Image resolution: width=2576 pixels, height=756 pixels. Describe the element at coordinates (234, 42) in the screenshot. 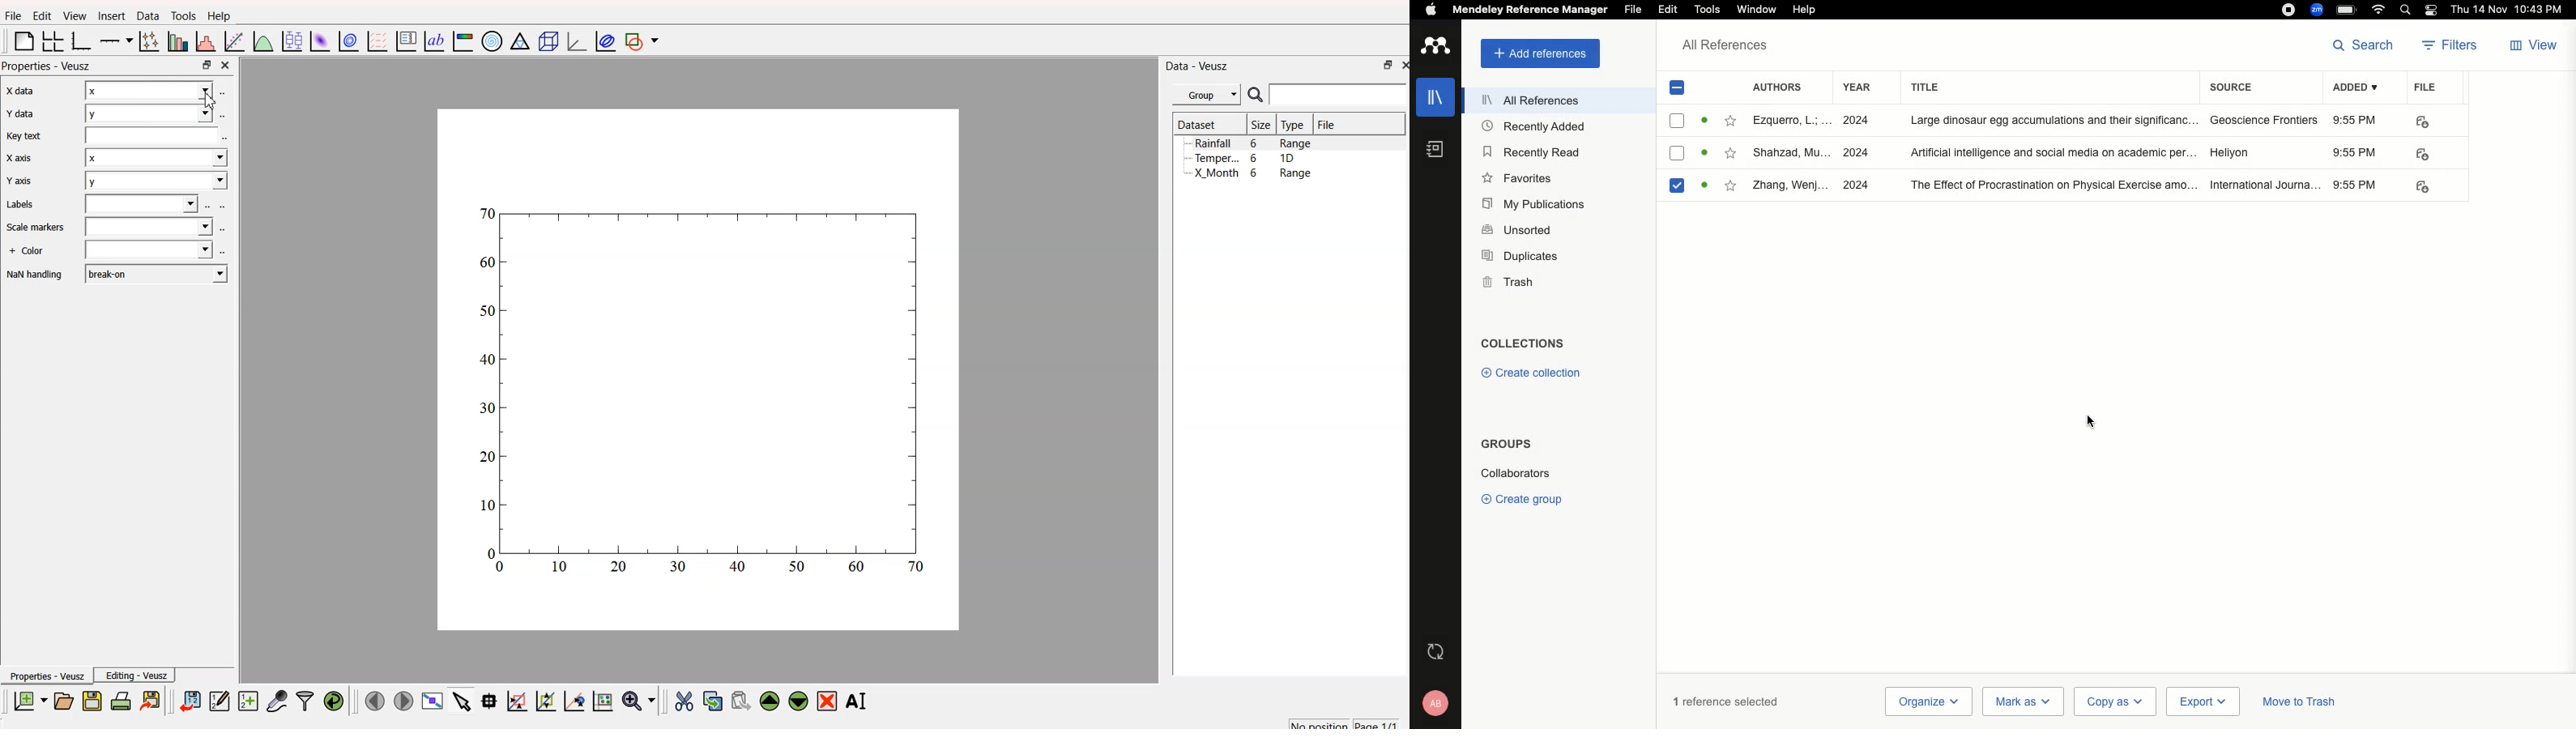

I see `fit function to data` at that location.